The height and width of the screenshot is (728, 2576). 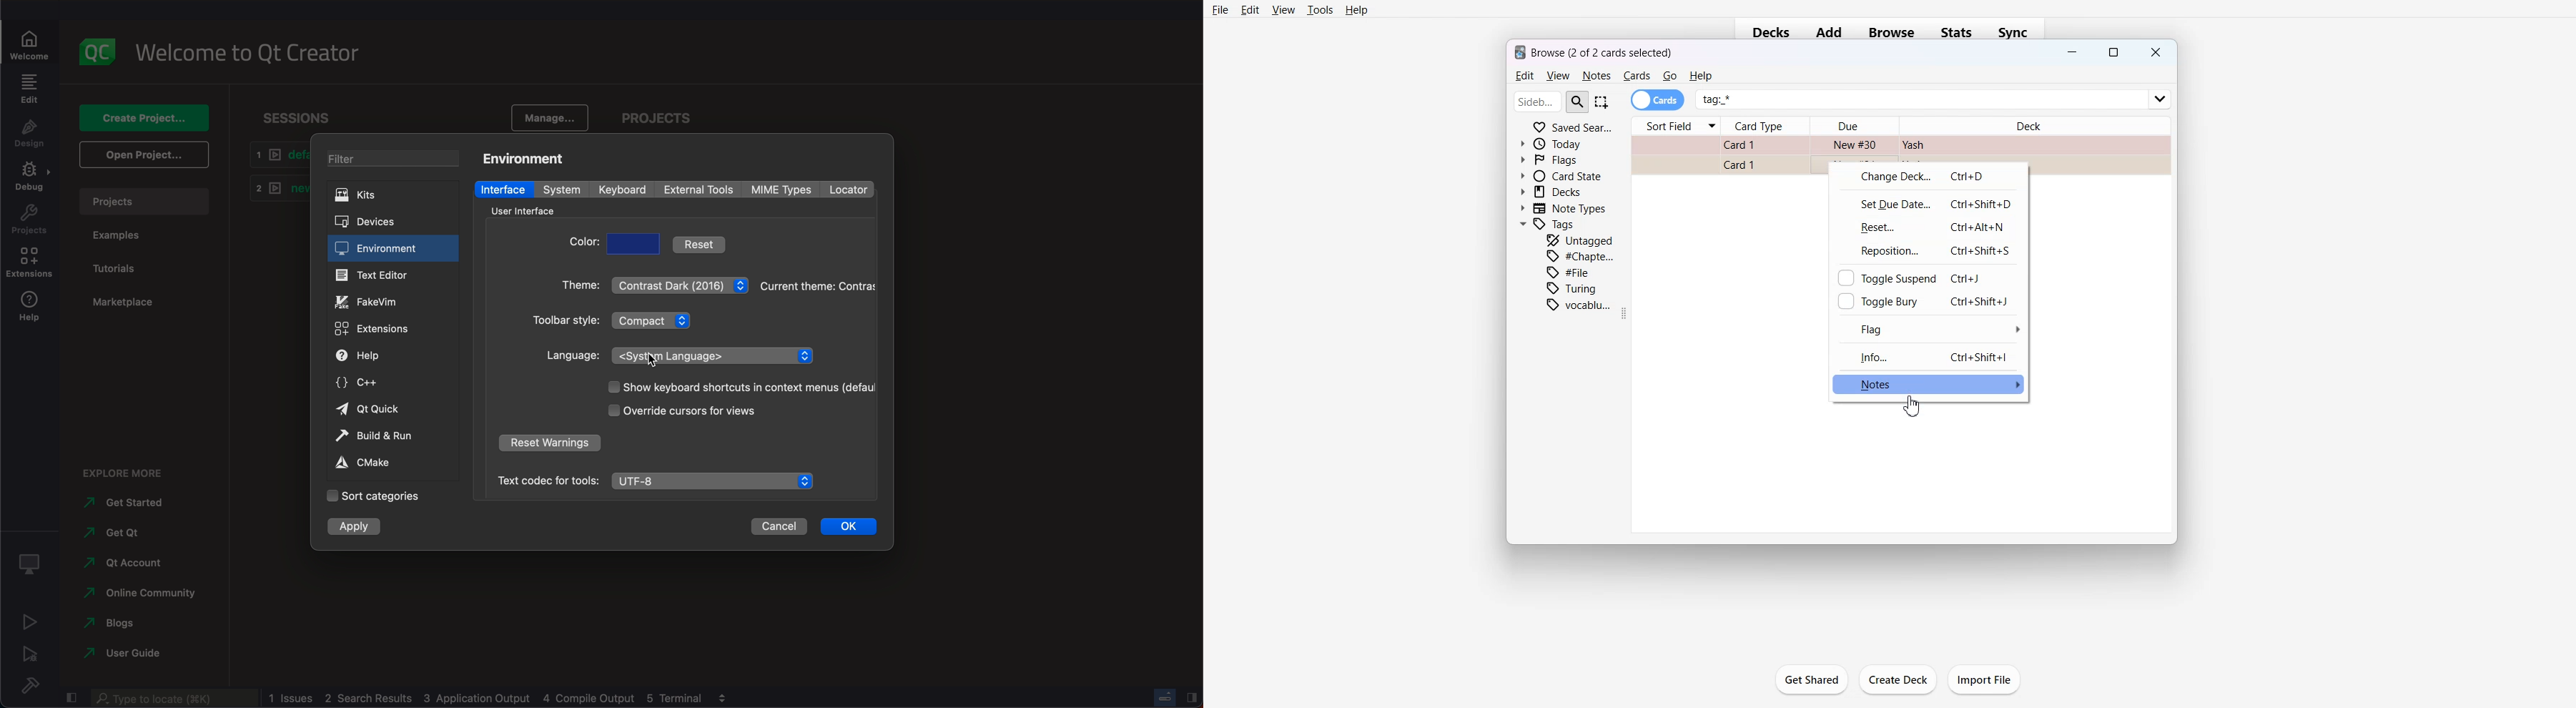 I want to click on interface, so click(x=526, y=209).